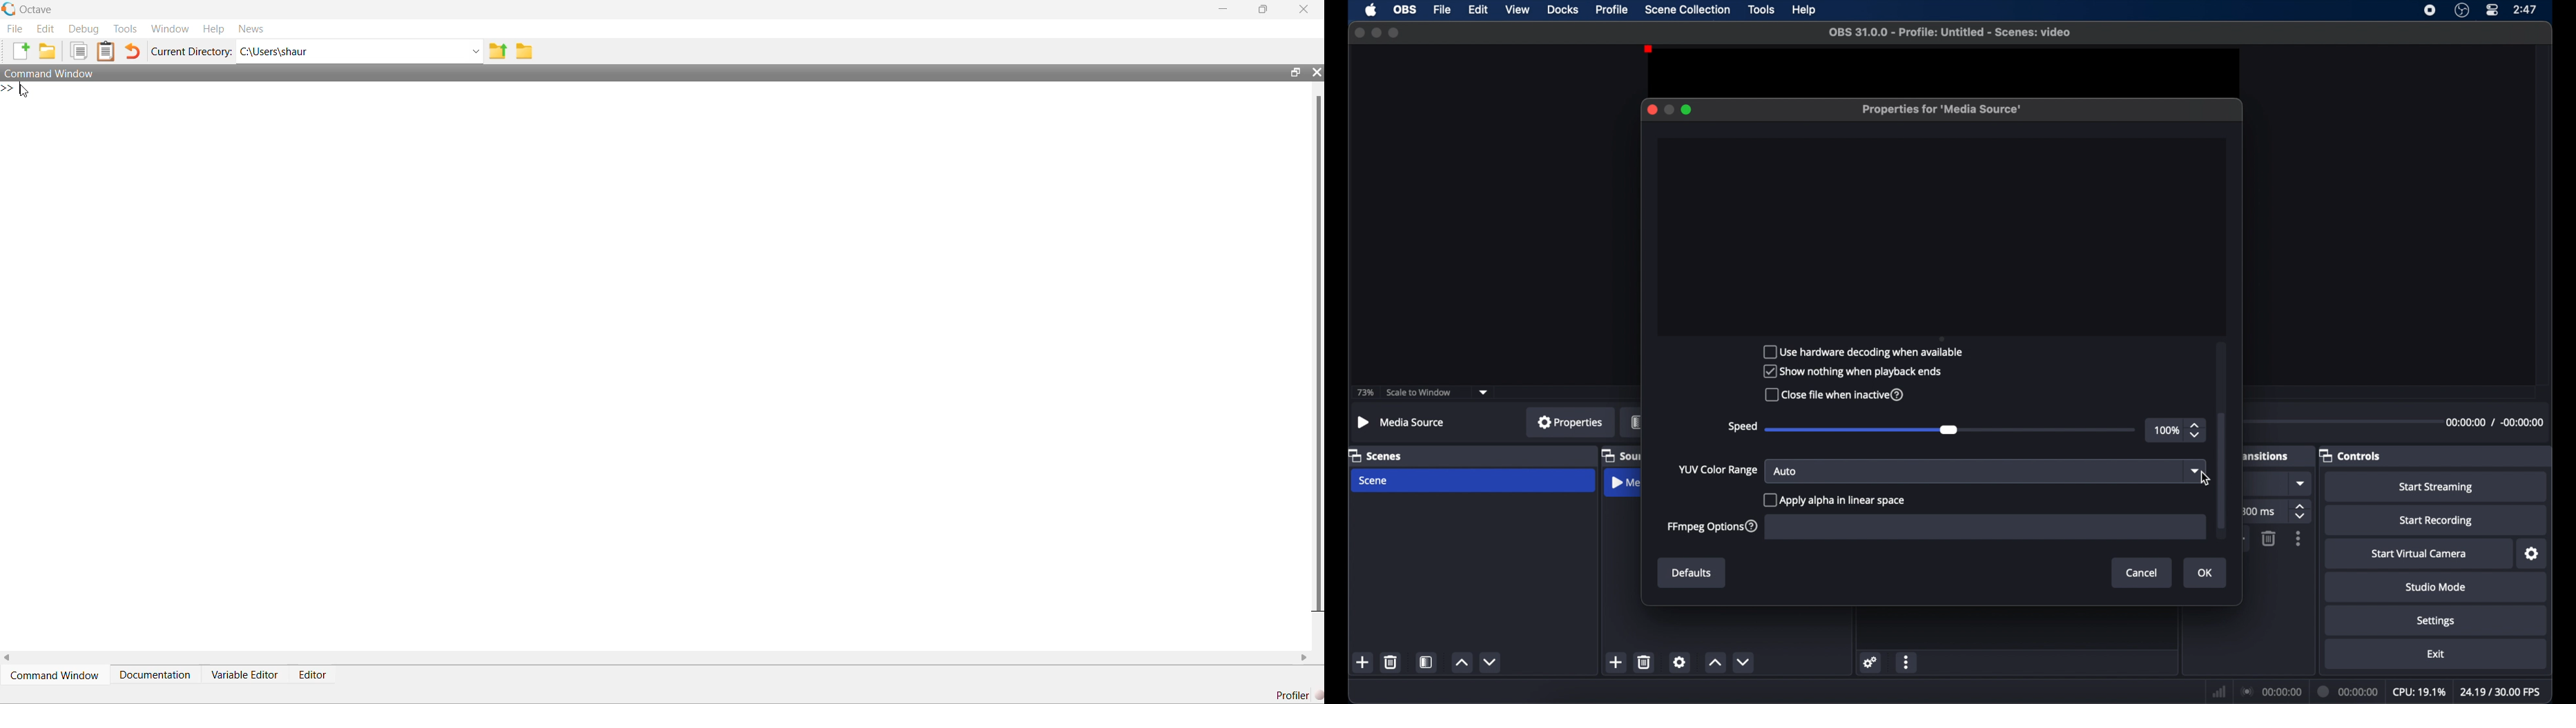 This screenshot has height=728, width=2576. I want to click on close, so click(1359, 32).